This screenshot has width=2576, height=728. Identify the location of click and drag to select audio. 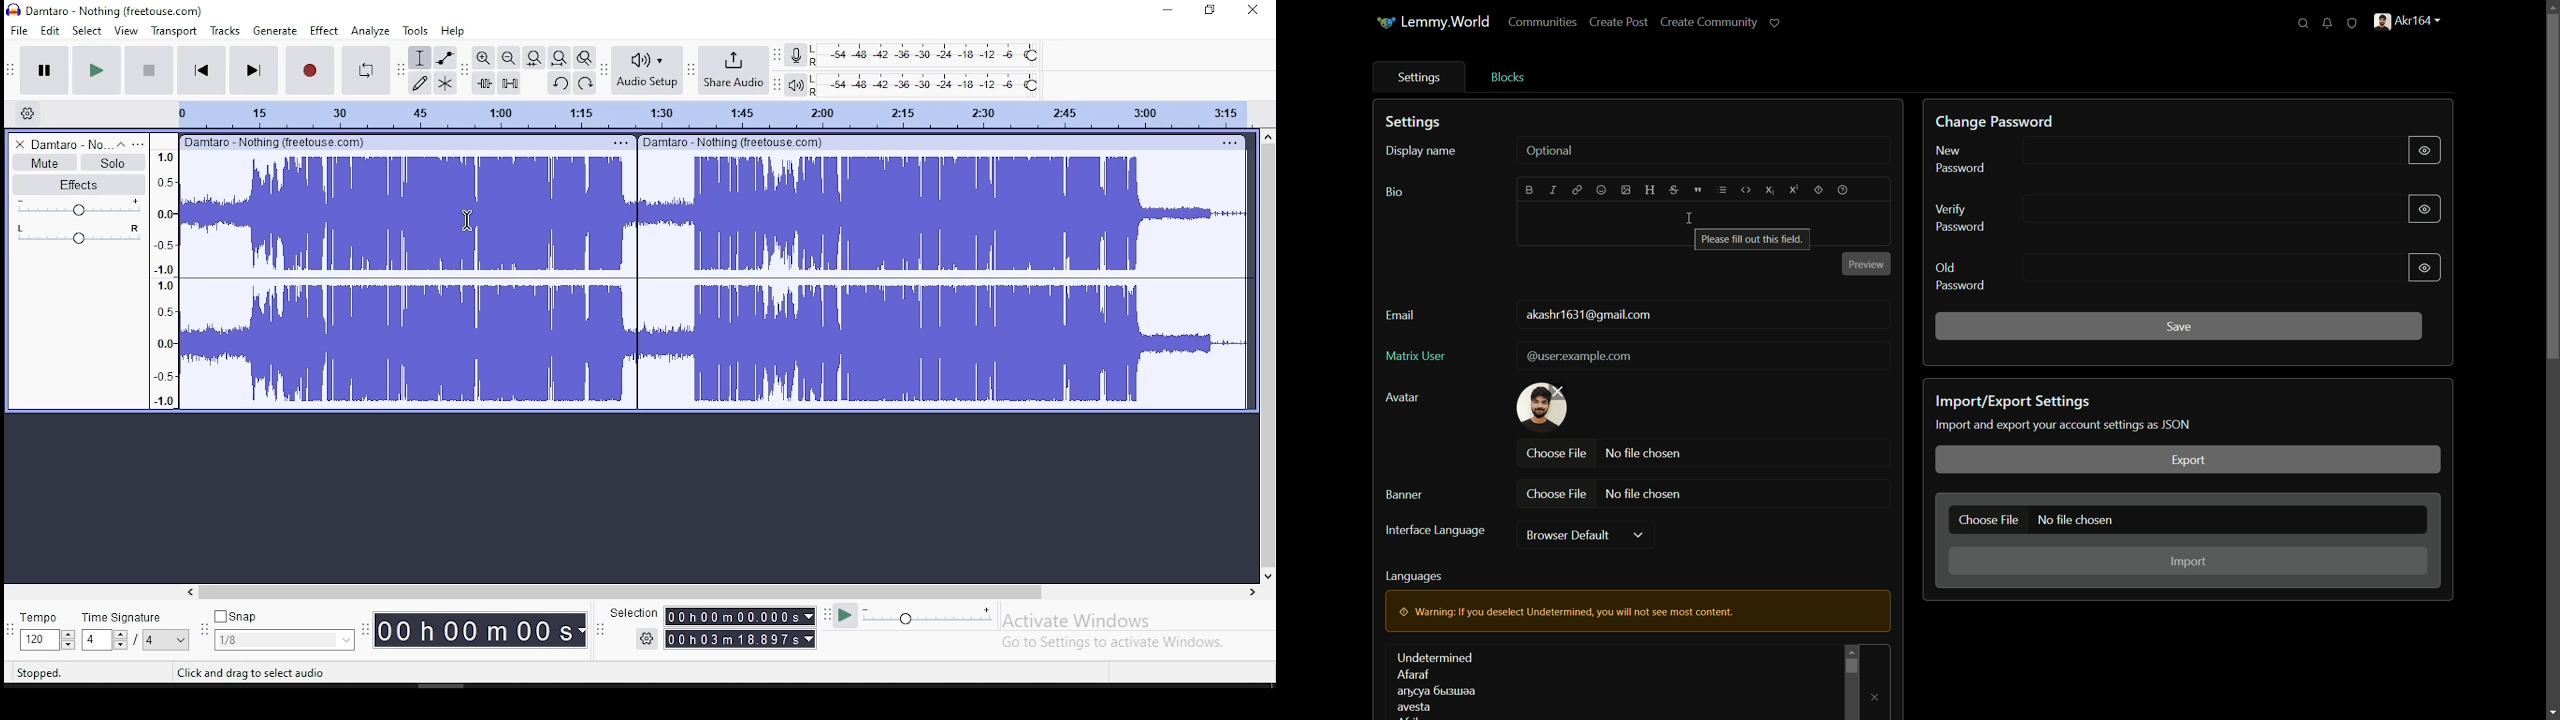
(252, 673).